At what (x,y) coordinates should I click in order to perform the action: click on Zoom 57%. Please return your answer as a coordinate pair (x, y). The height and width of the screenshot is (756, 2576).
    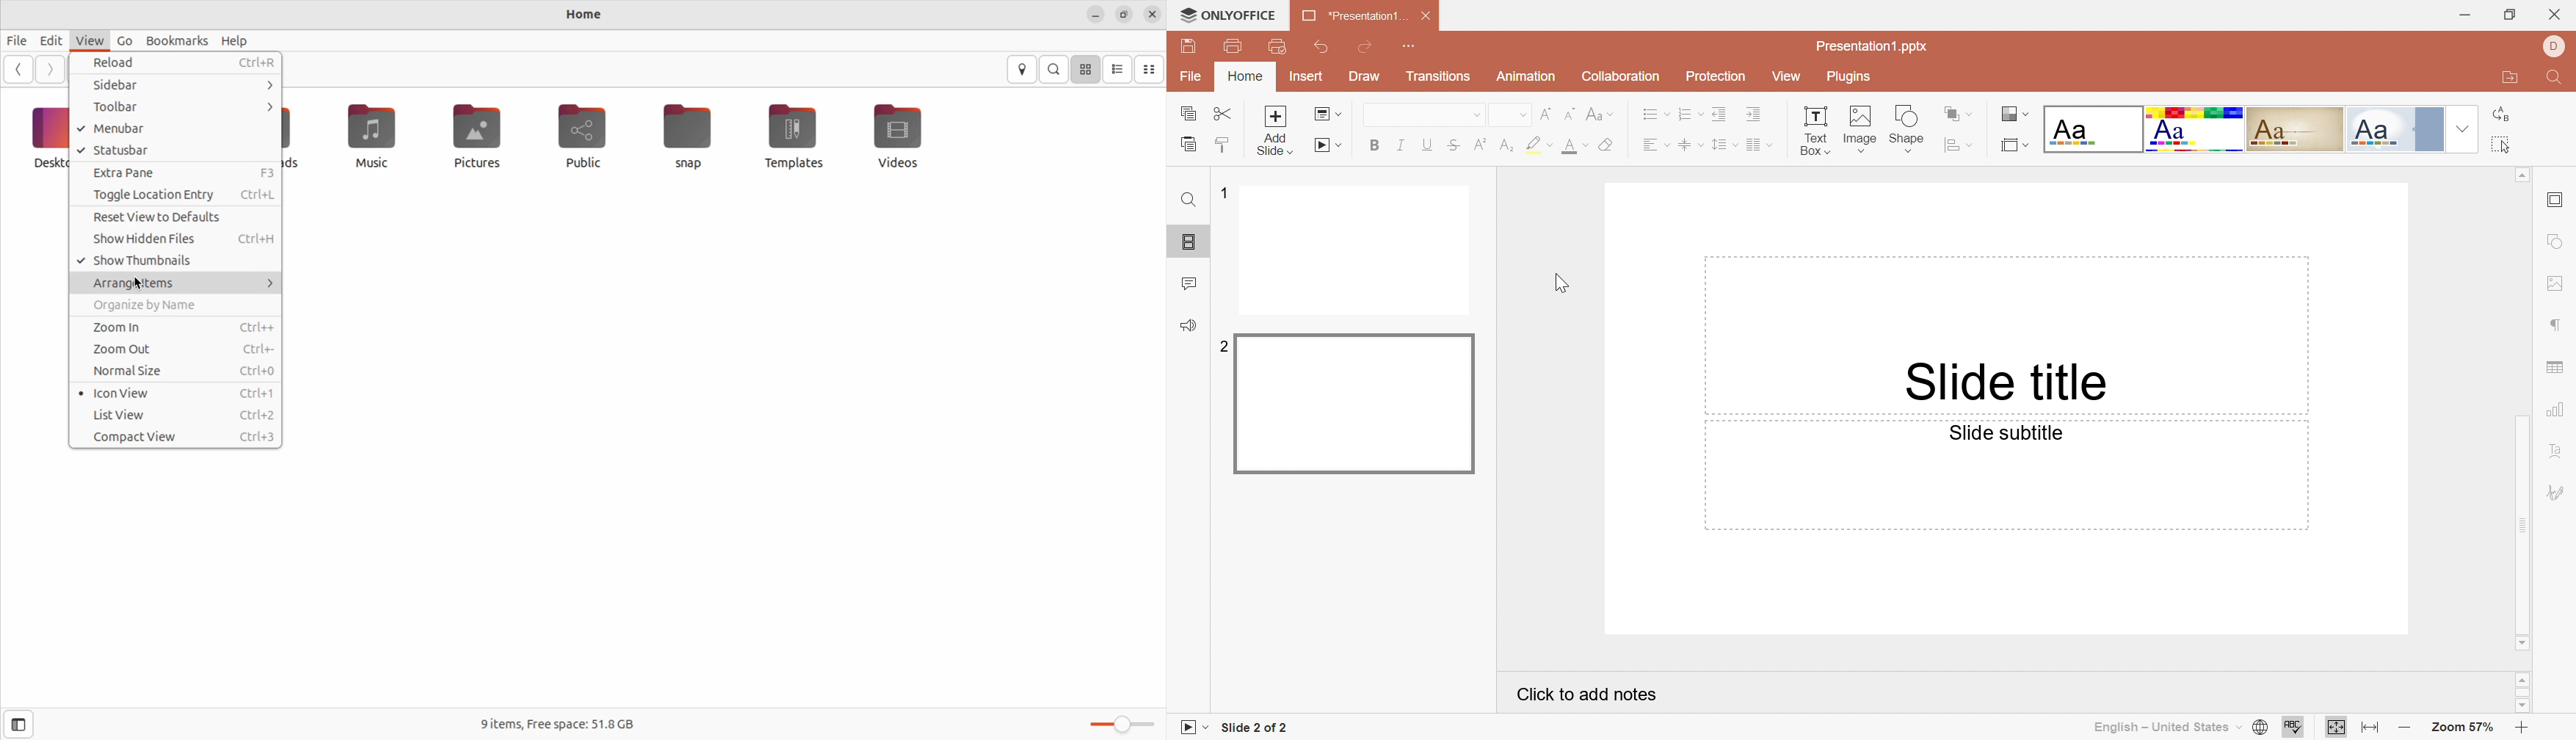
    Looking at the image, I should click on (2461, 728).